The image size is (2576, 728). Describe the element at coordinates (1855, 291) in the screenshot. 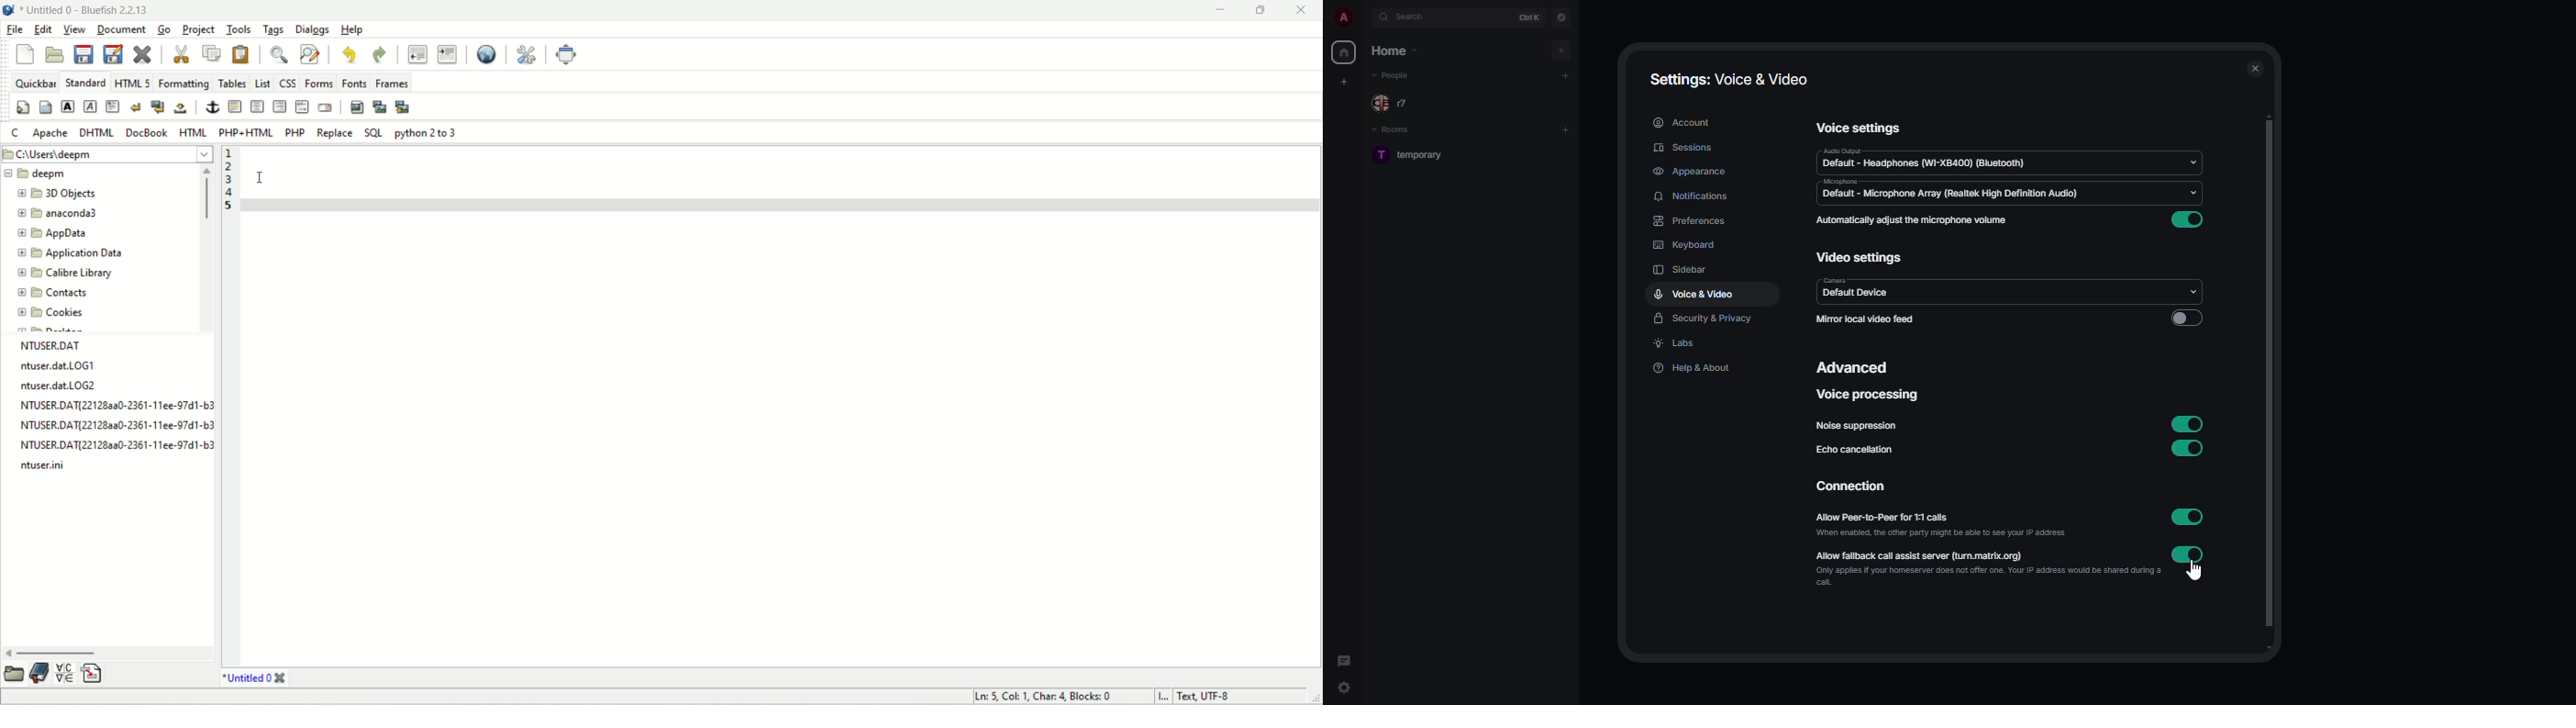

I see `camera default` at that location.